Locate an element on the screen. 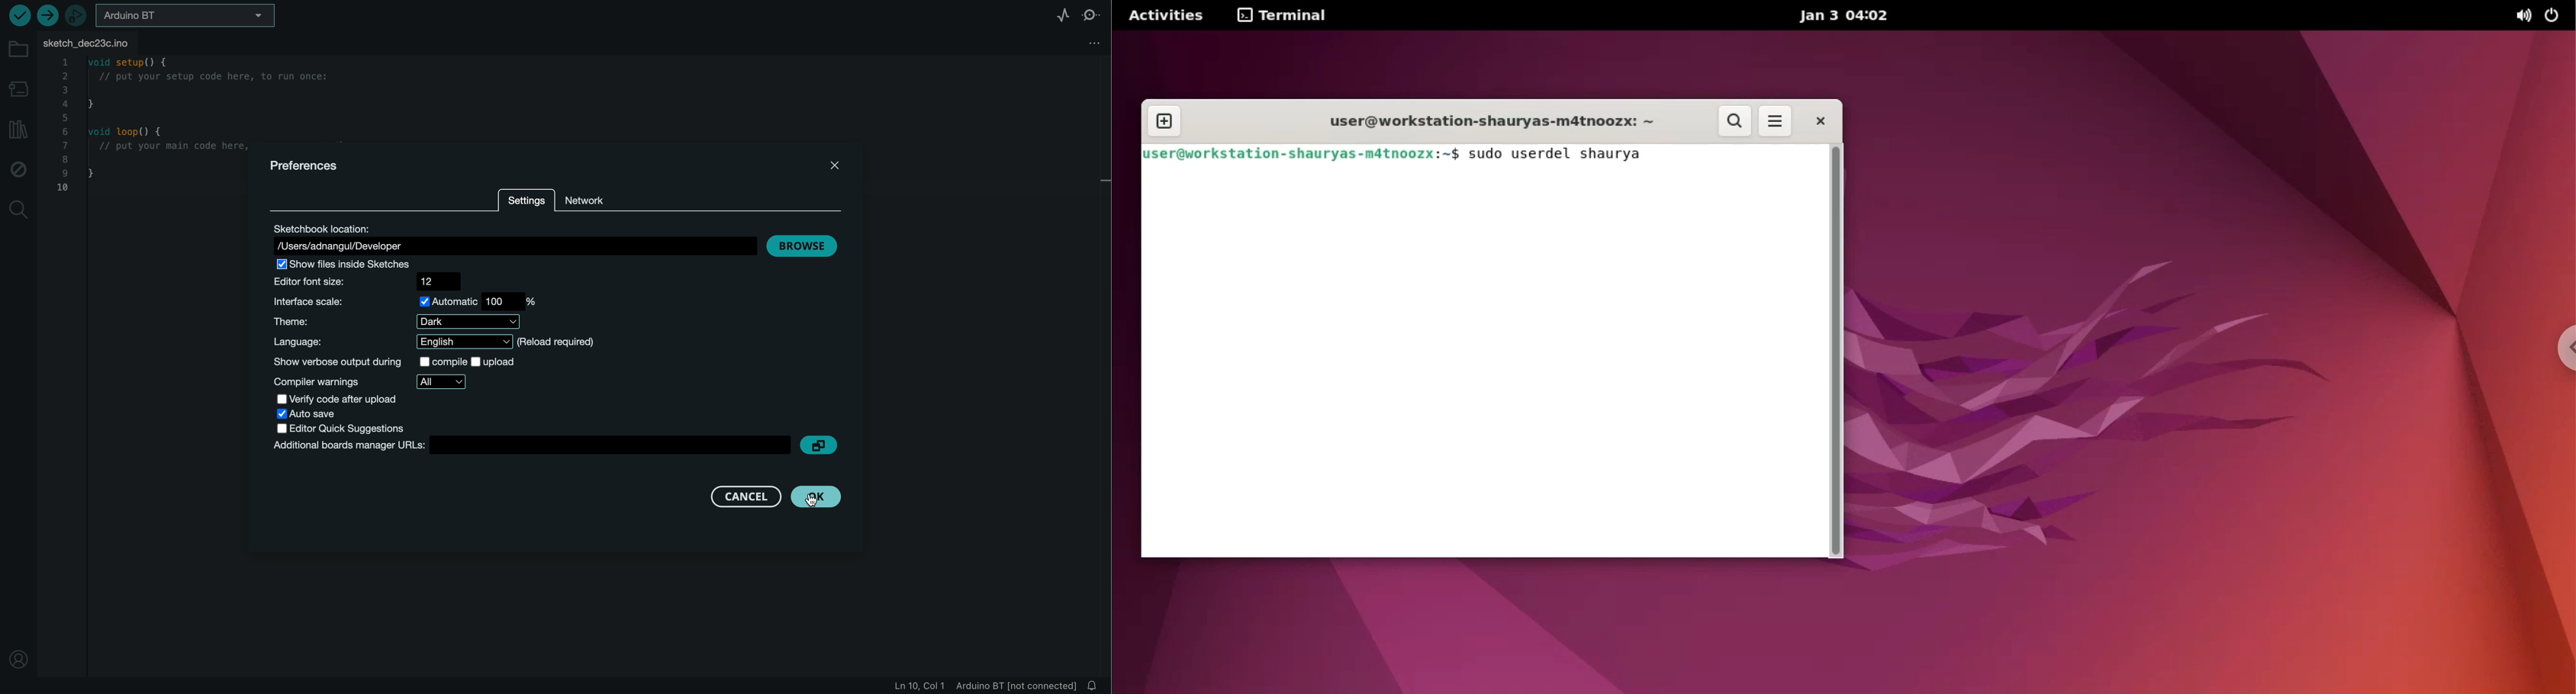  profile is located at coordinates (18, 653).